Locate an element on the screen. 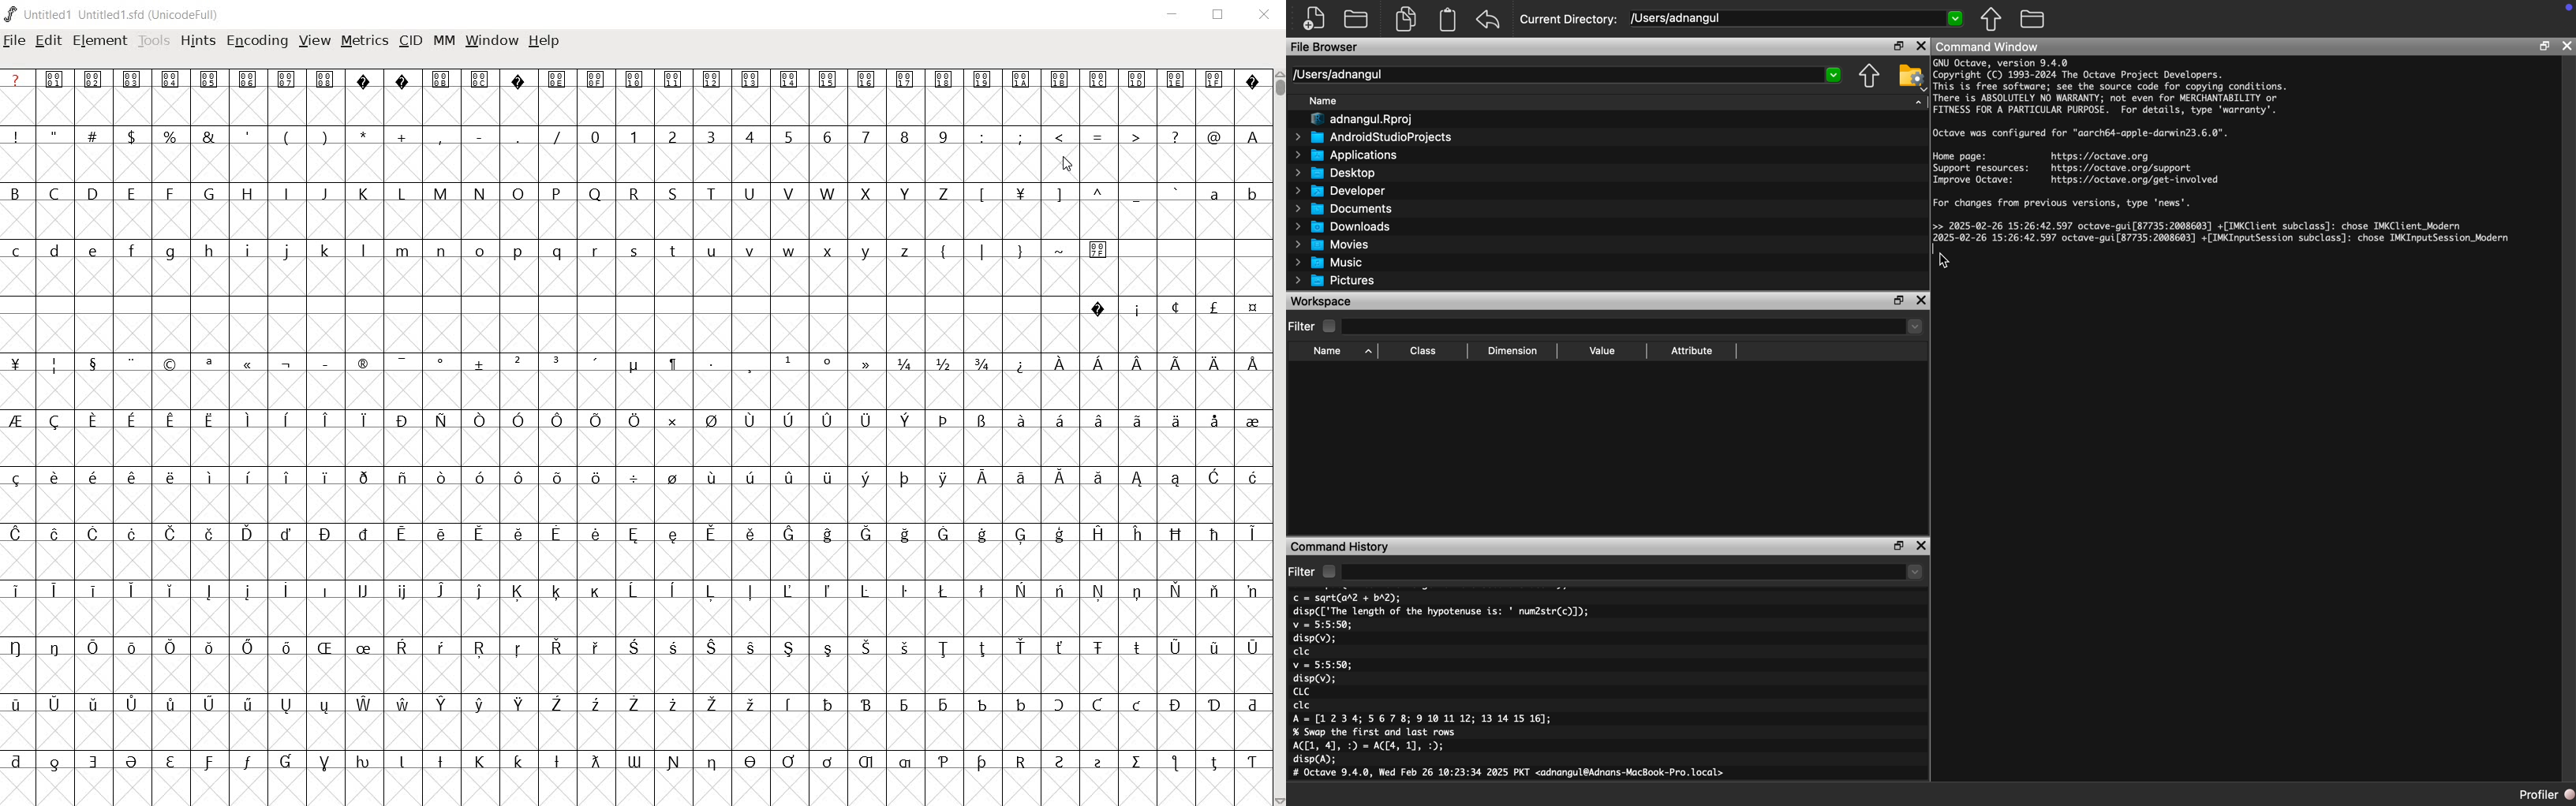 Image resolution: width=2576 pixels, height=812 pixels. Value is located at coordinates (1601, 351).